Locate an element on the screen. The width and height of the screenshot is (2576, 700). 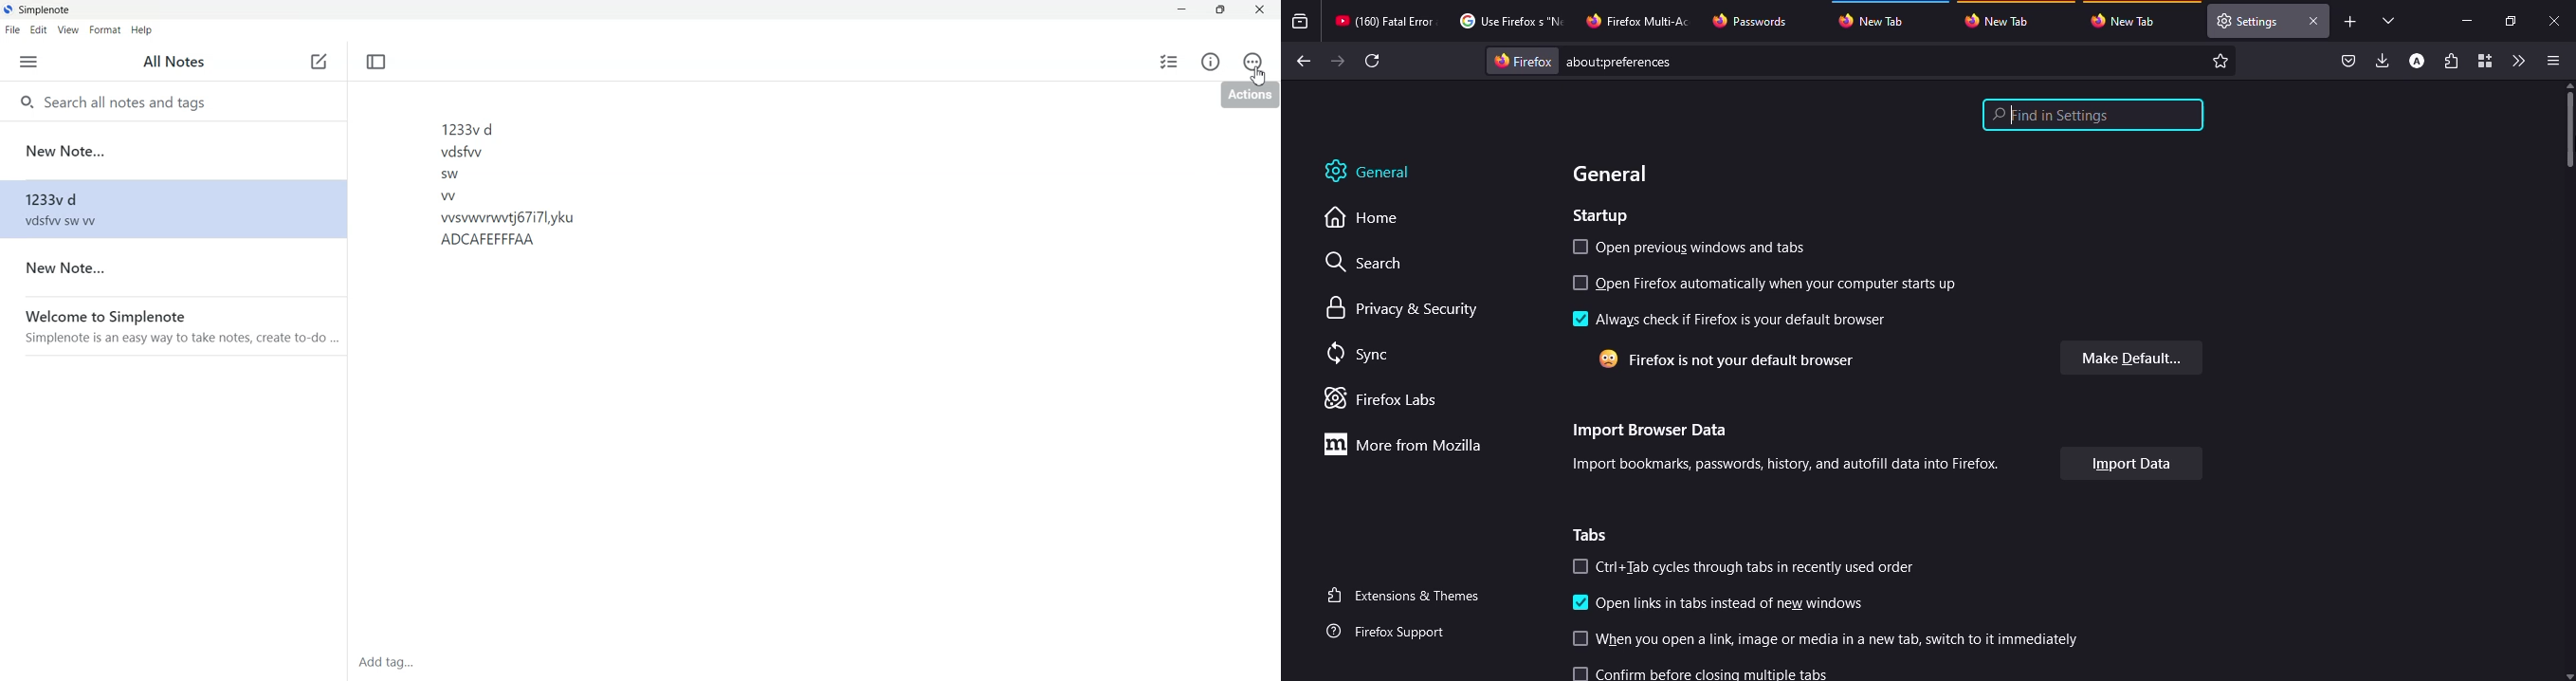
more is located at coordinates (1409, 444).